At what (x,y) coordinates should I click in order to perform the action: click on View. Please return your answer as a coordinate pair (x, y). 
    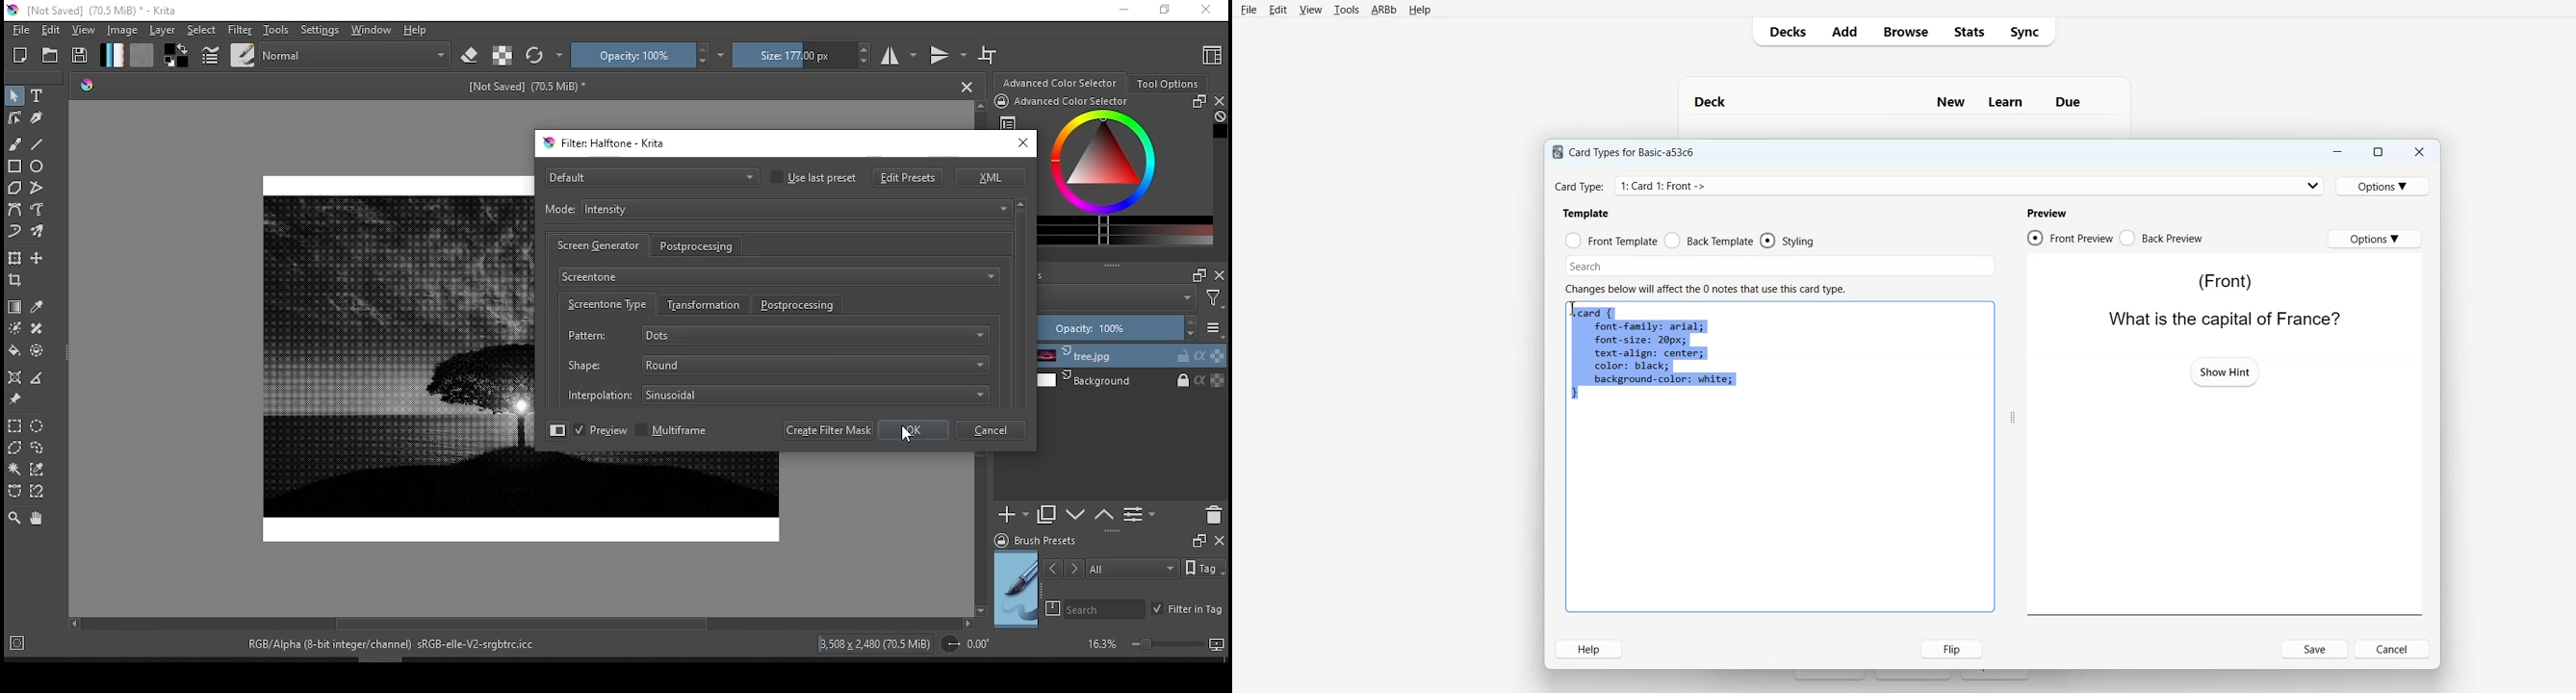
    Looking at the image, I should click on (1311, 10).